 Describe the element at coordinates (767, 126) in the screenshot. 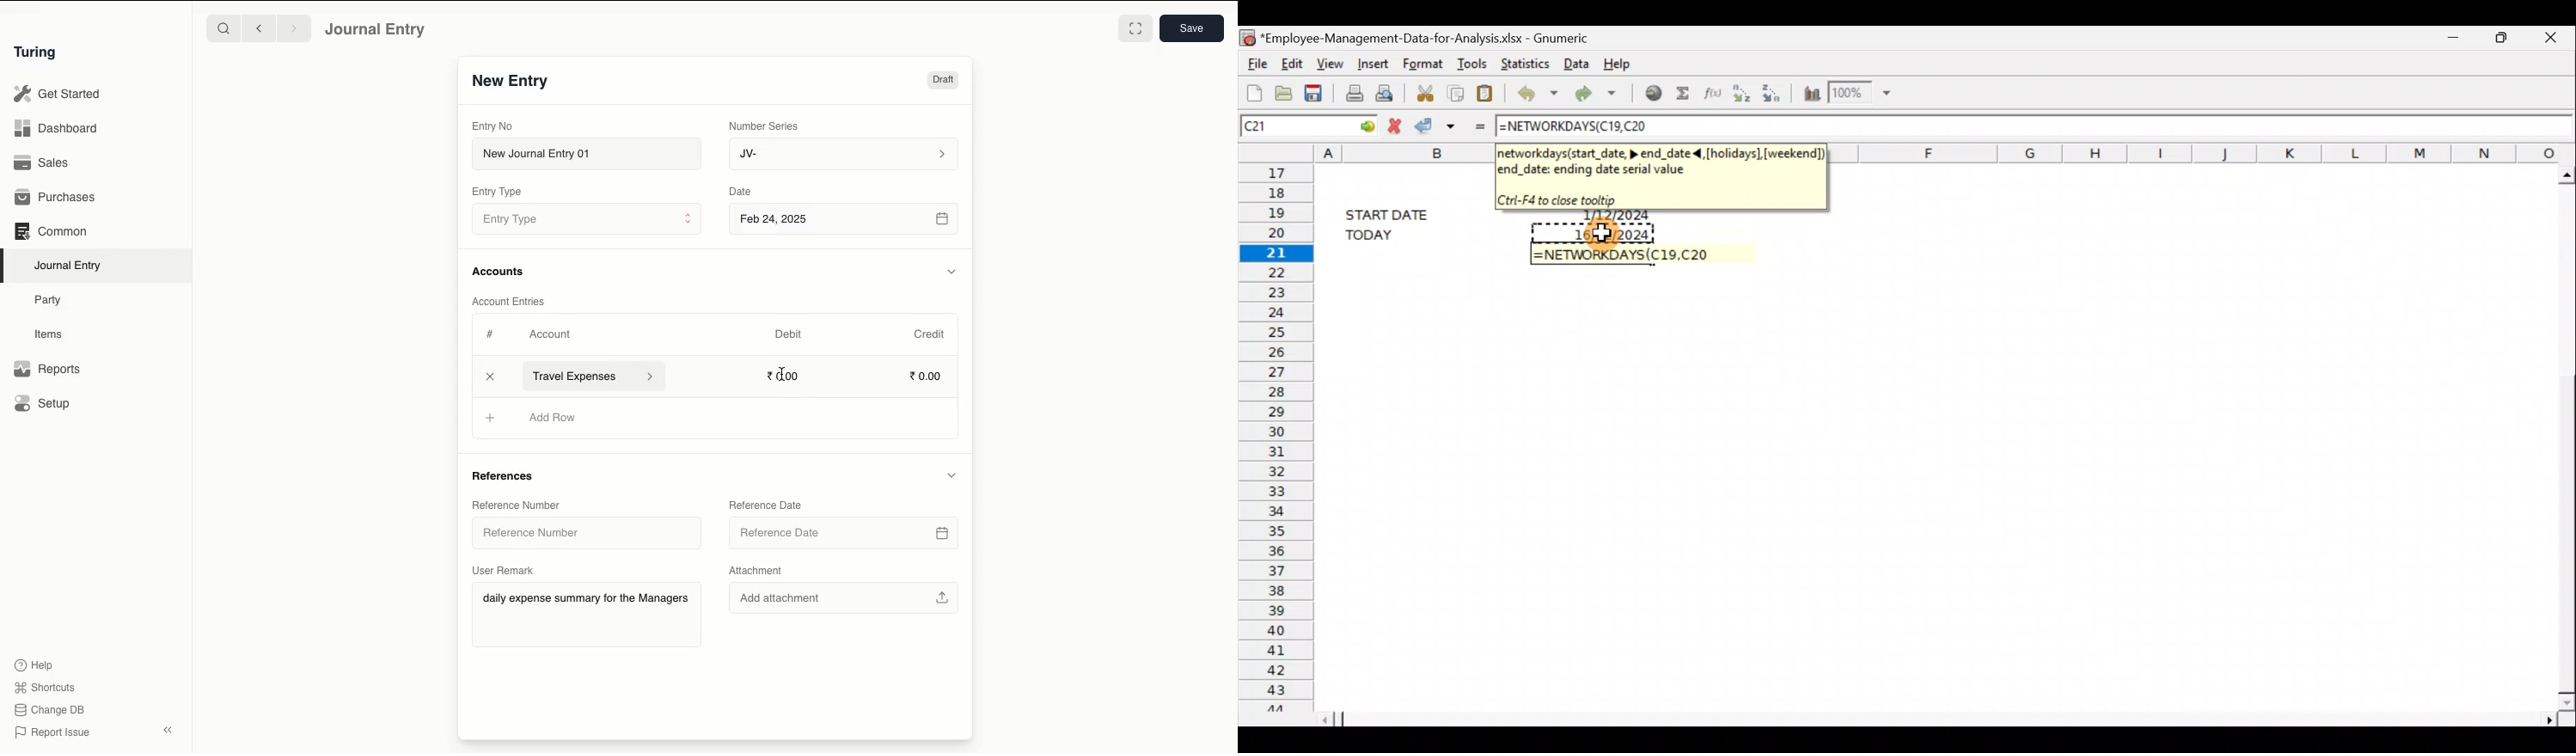

I see `Number Series` at that location.